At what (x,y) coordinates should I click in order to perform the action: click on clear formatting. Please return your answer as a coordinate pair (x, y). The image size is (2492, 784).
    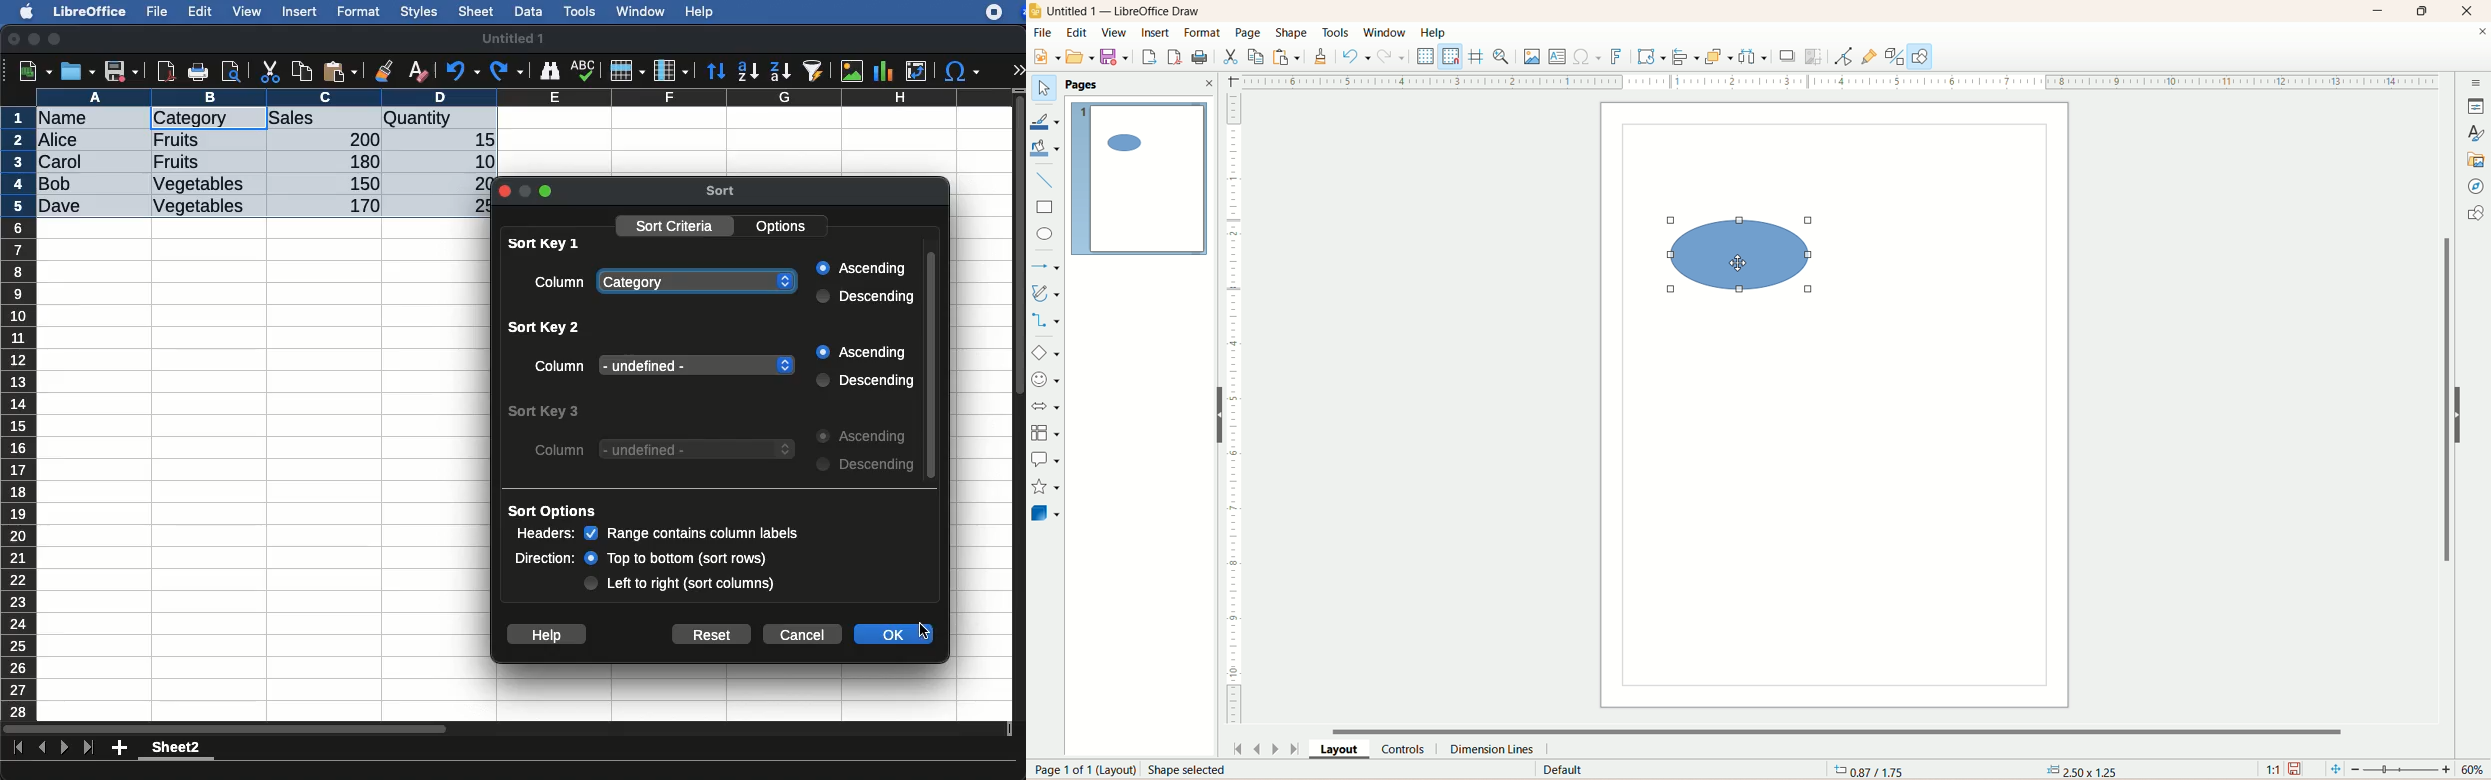
    Looking at the image, I should click on (417, 72).